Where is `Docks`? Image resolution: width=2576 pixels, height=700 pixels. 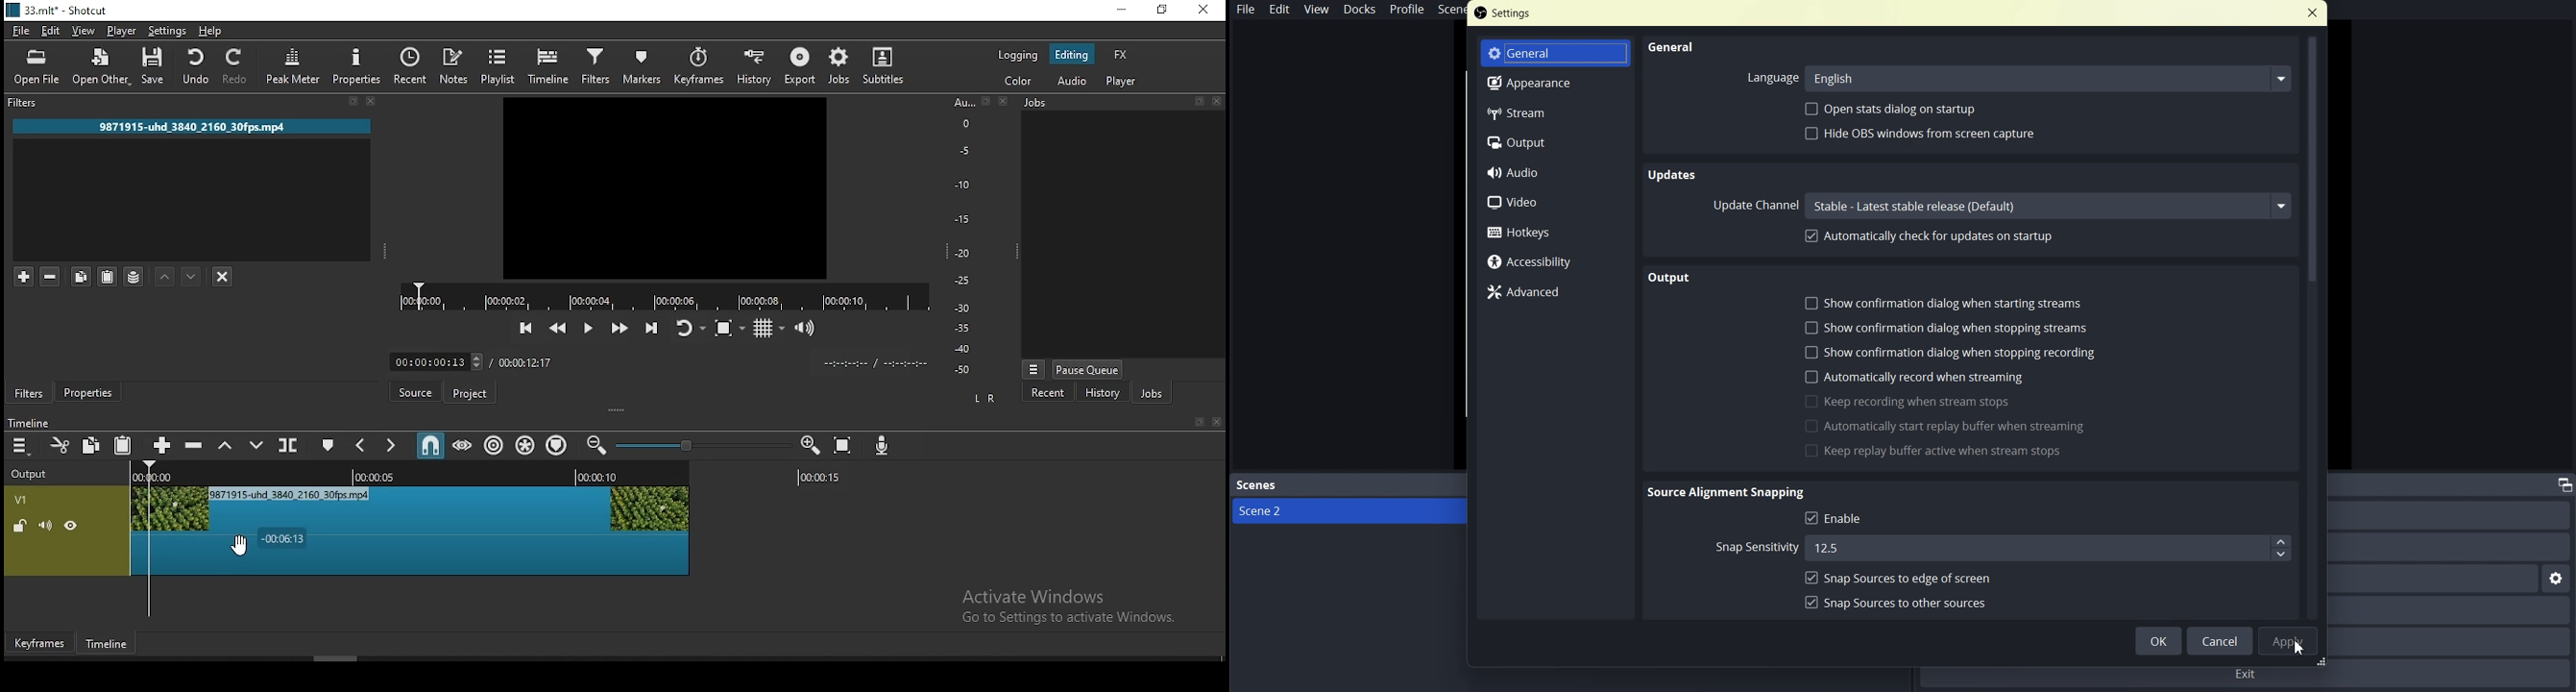
Docks is located at coordinates (1359, 9).